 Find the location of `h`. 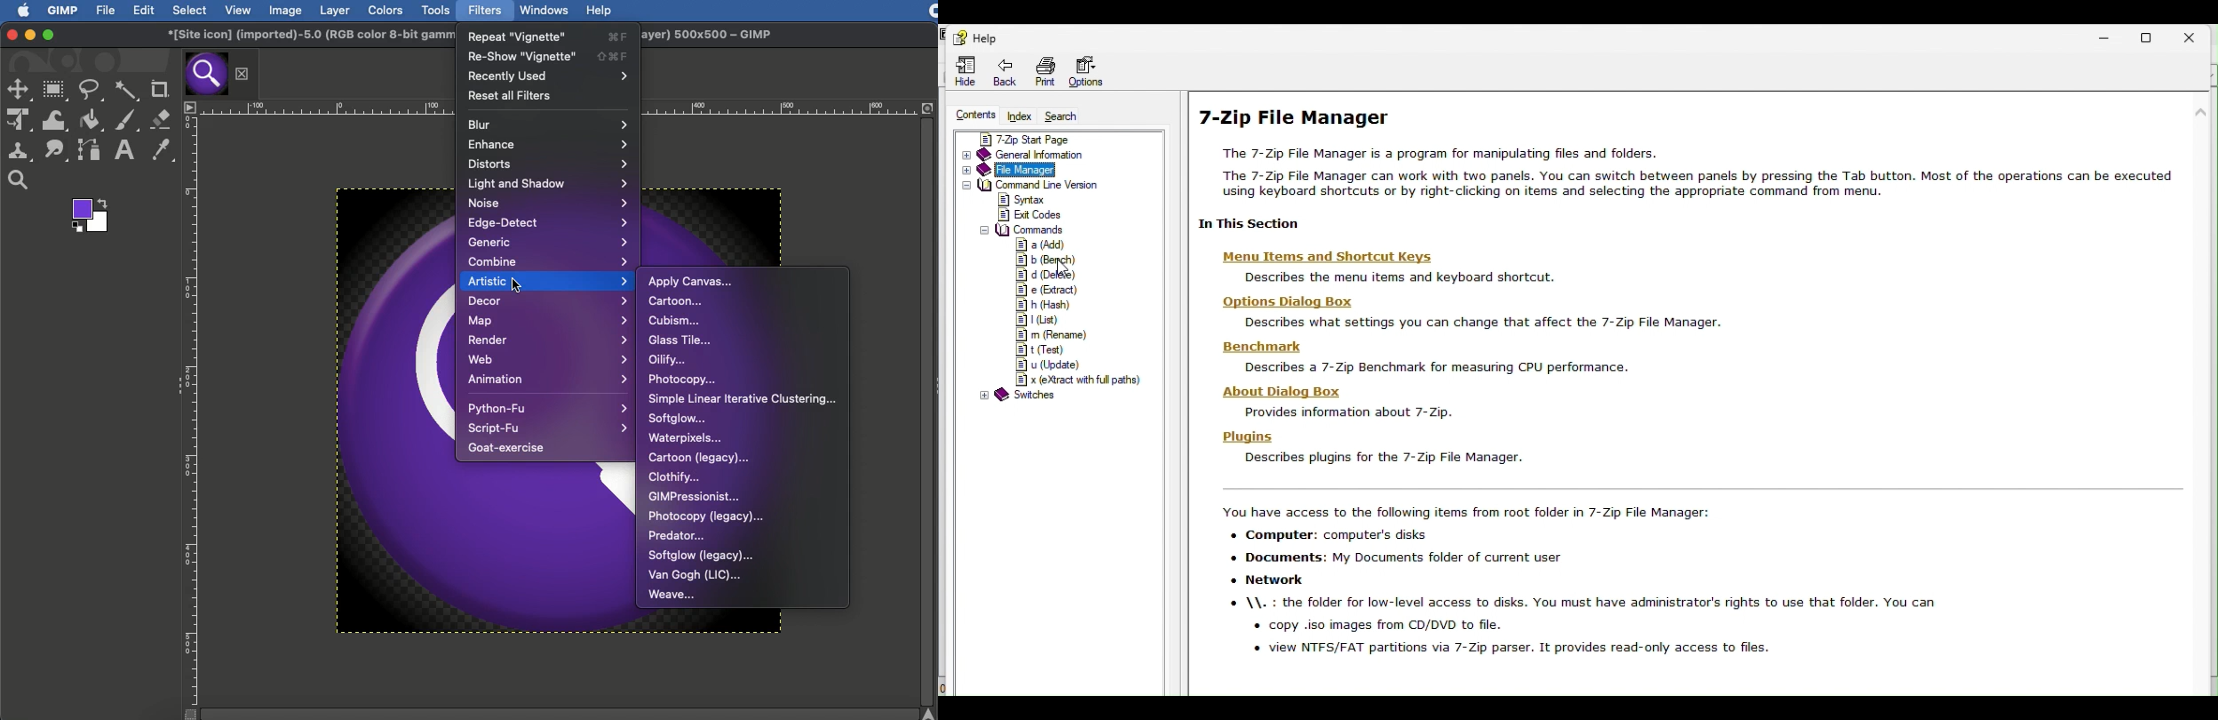

h is located at coordinates (1049, 304).